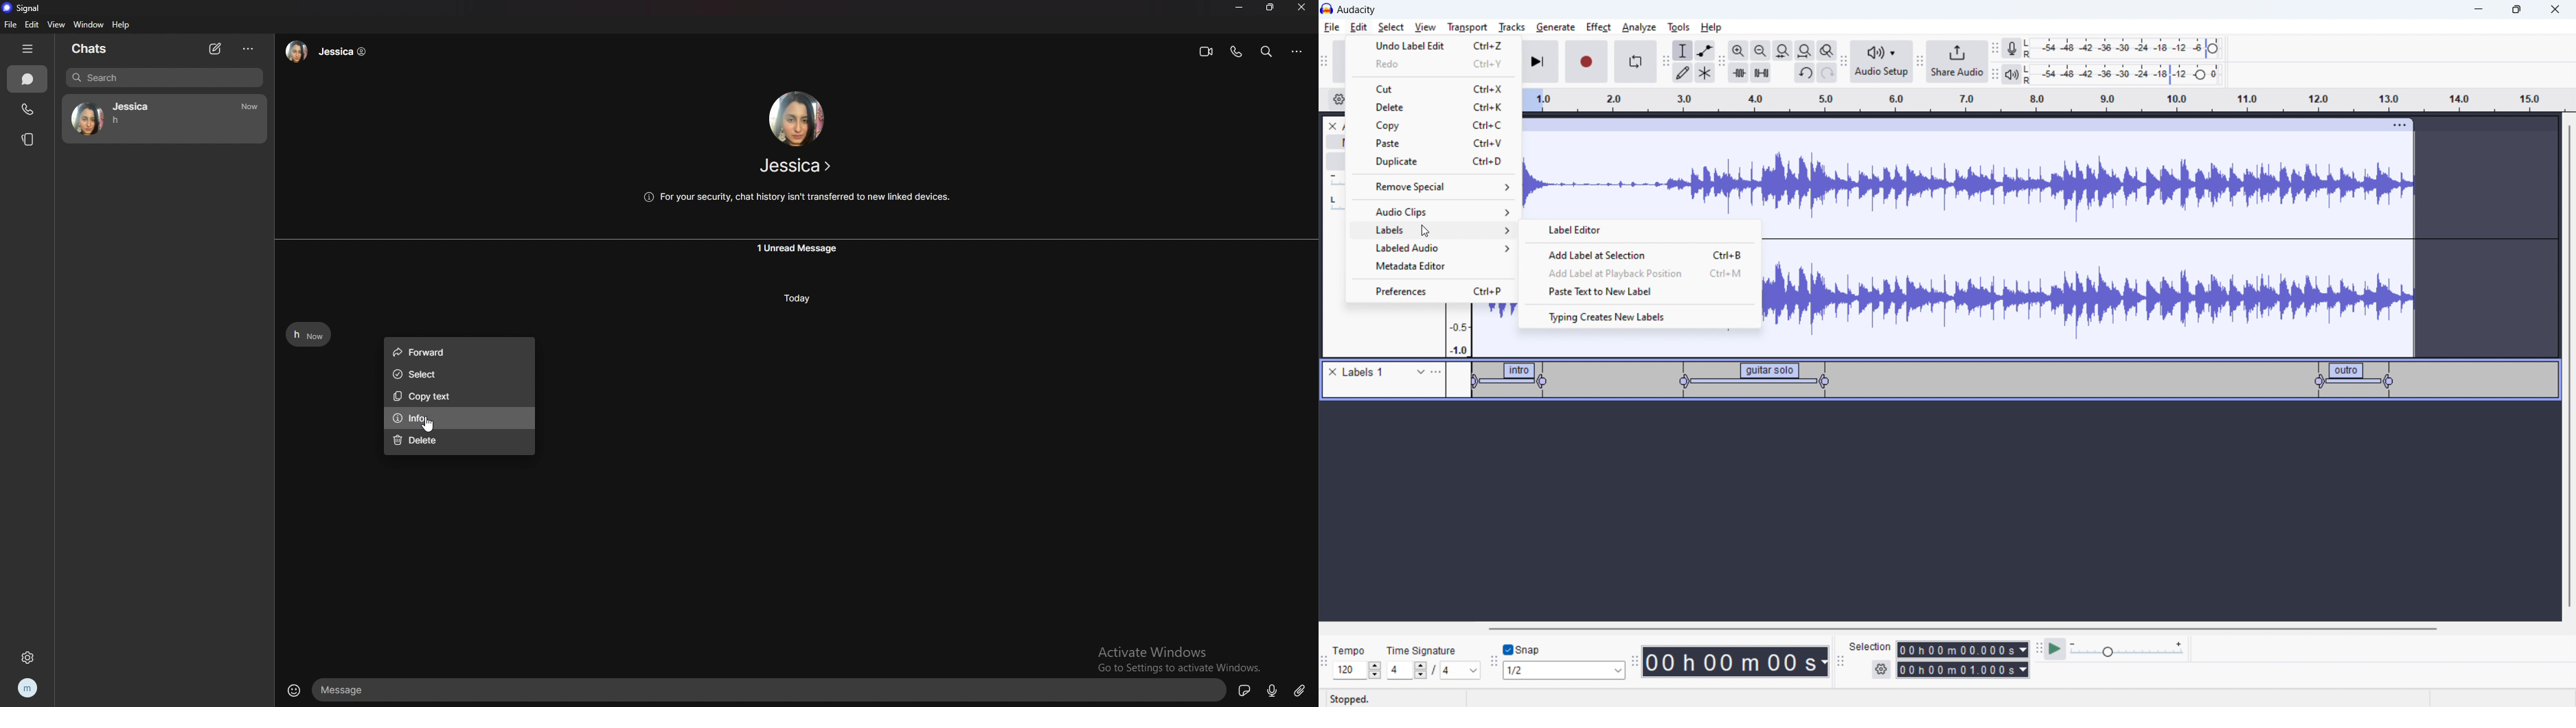 Image resolution: width=2576 pixels, height=728 pixels. I want to click on tracks, so click(1511, 27).